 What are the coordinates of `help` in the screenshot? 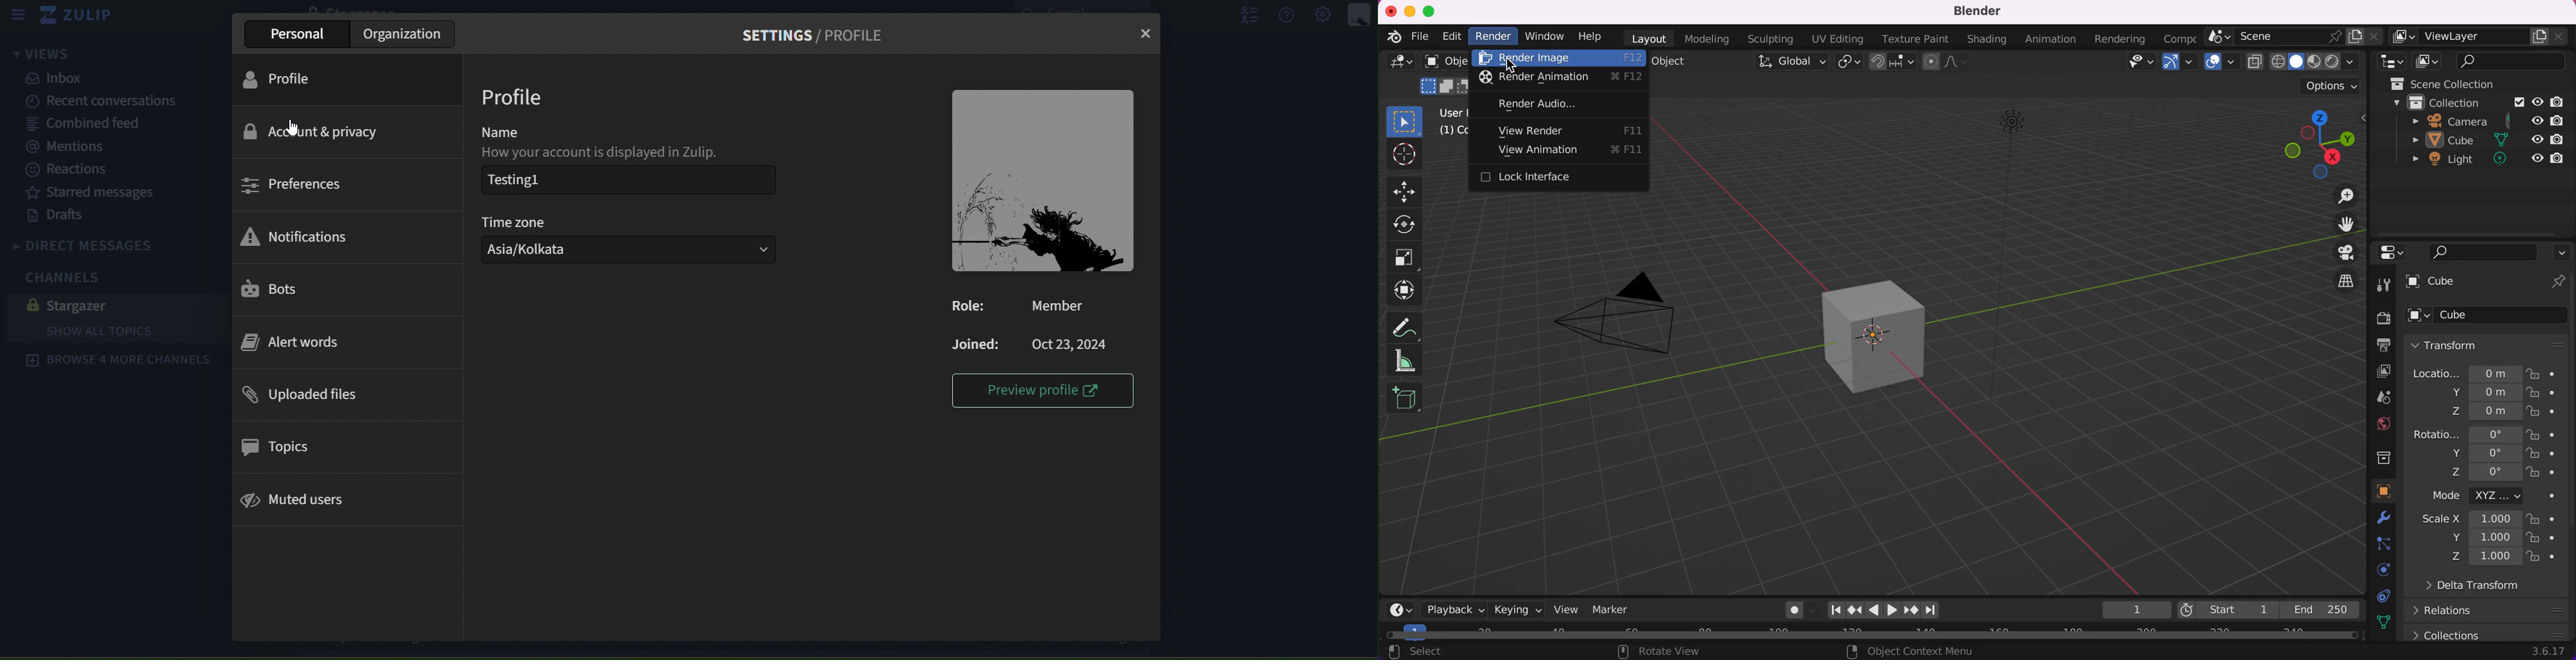 It's located at (1288, 15).